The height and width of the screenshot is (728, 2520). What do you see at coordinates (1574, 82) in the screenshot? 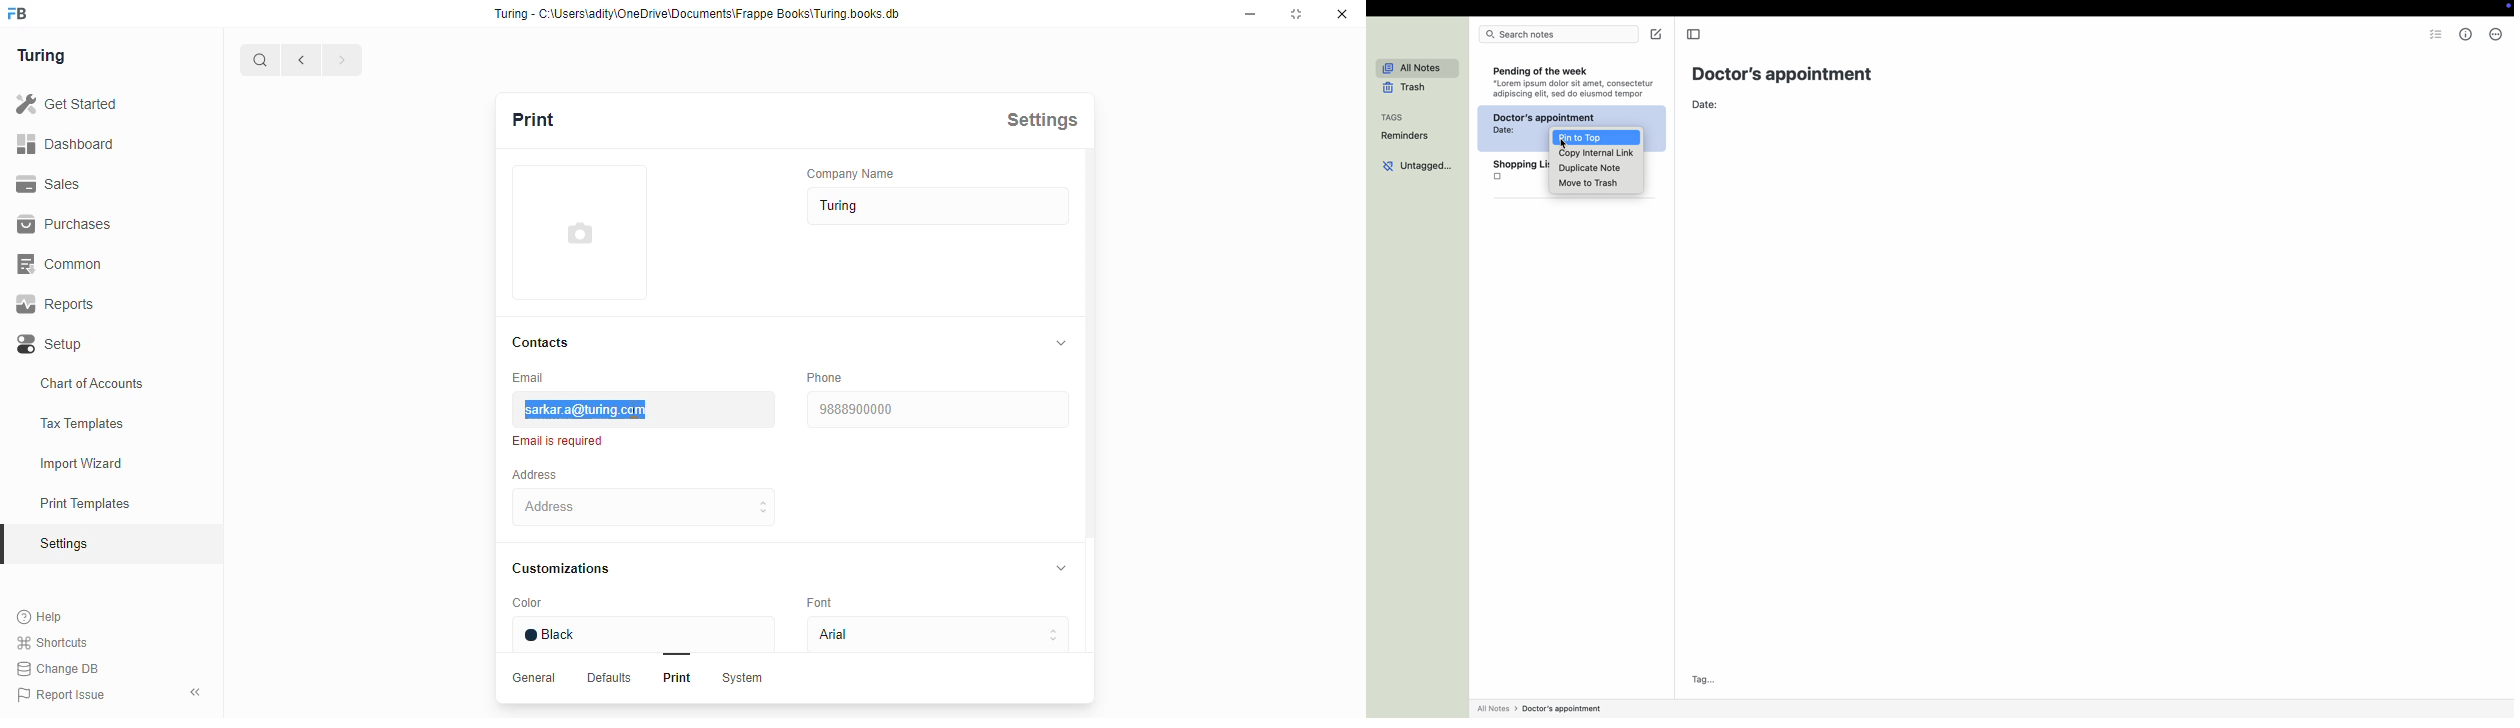
I see `Pending of the week
“Lorem ipsum dolor sit amet, consectetur
adipiscing elit, sed do eiusmod tempor` at bounding box center [1574, 82].